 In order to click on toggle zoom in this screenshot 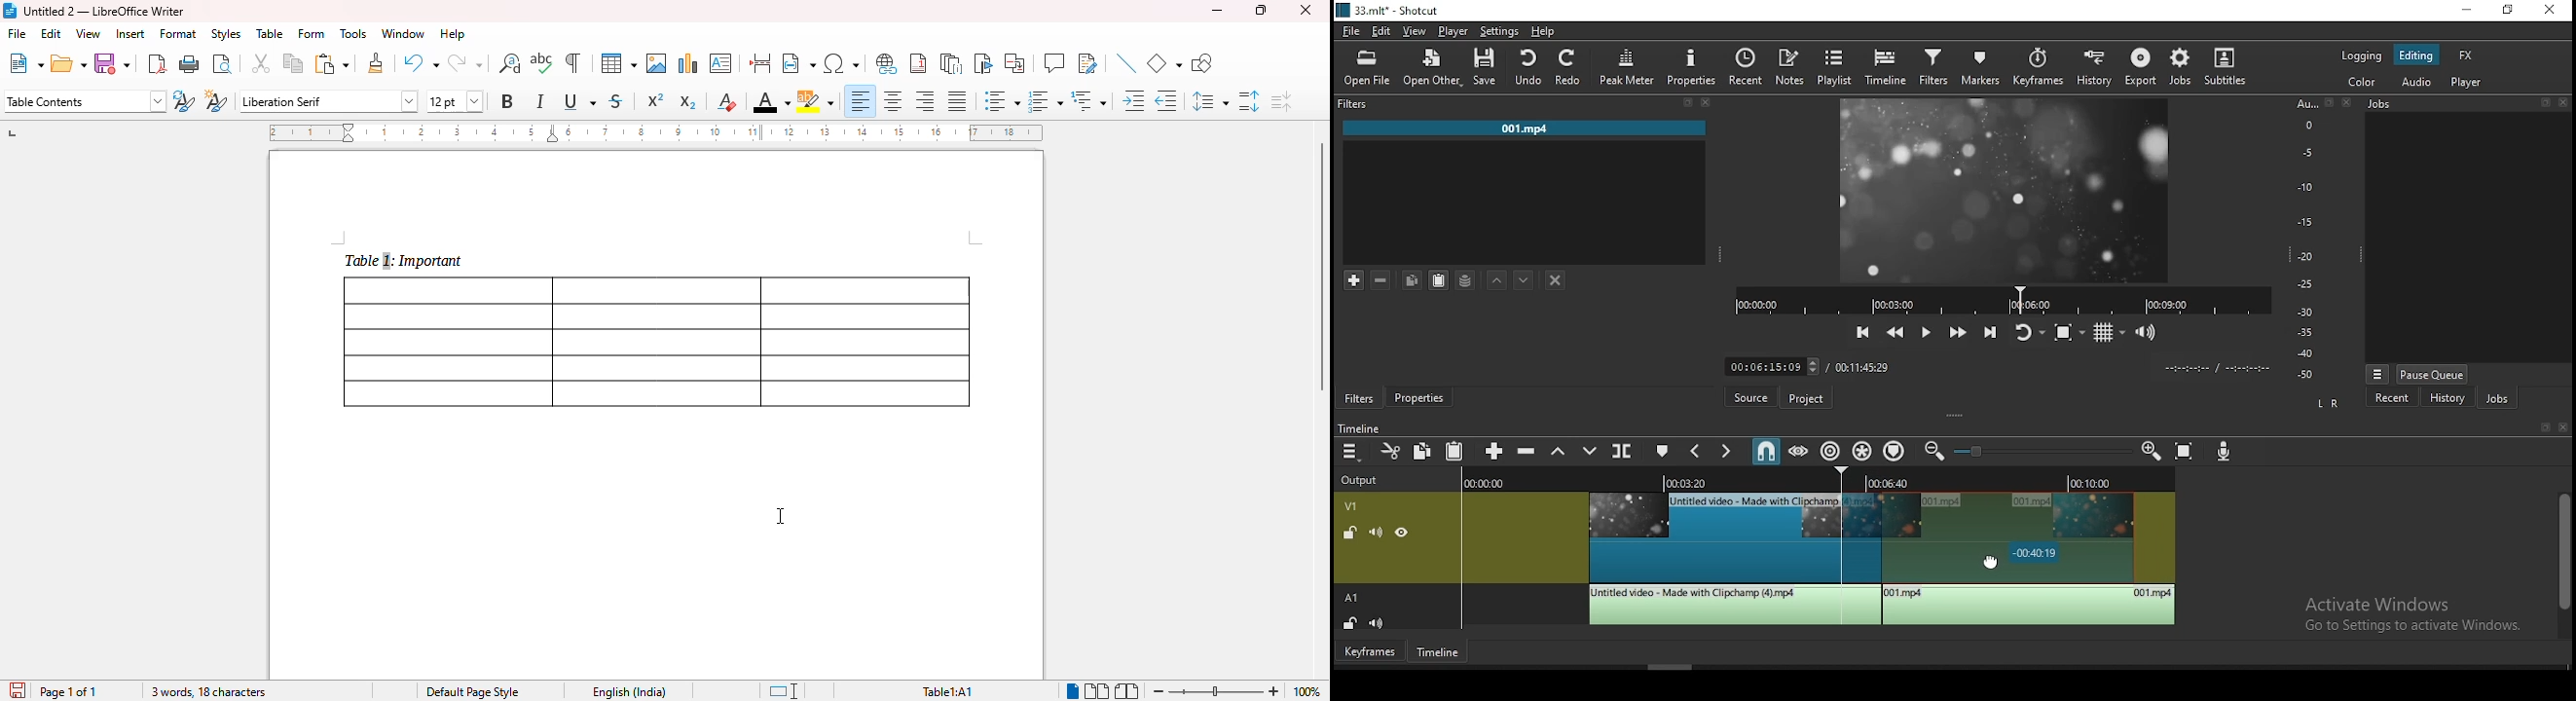, I will do `click(2067, 330)`.